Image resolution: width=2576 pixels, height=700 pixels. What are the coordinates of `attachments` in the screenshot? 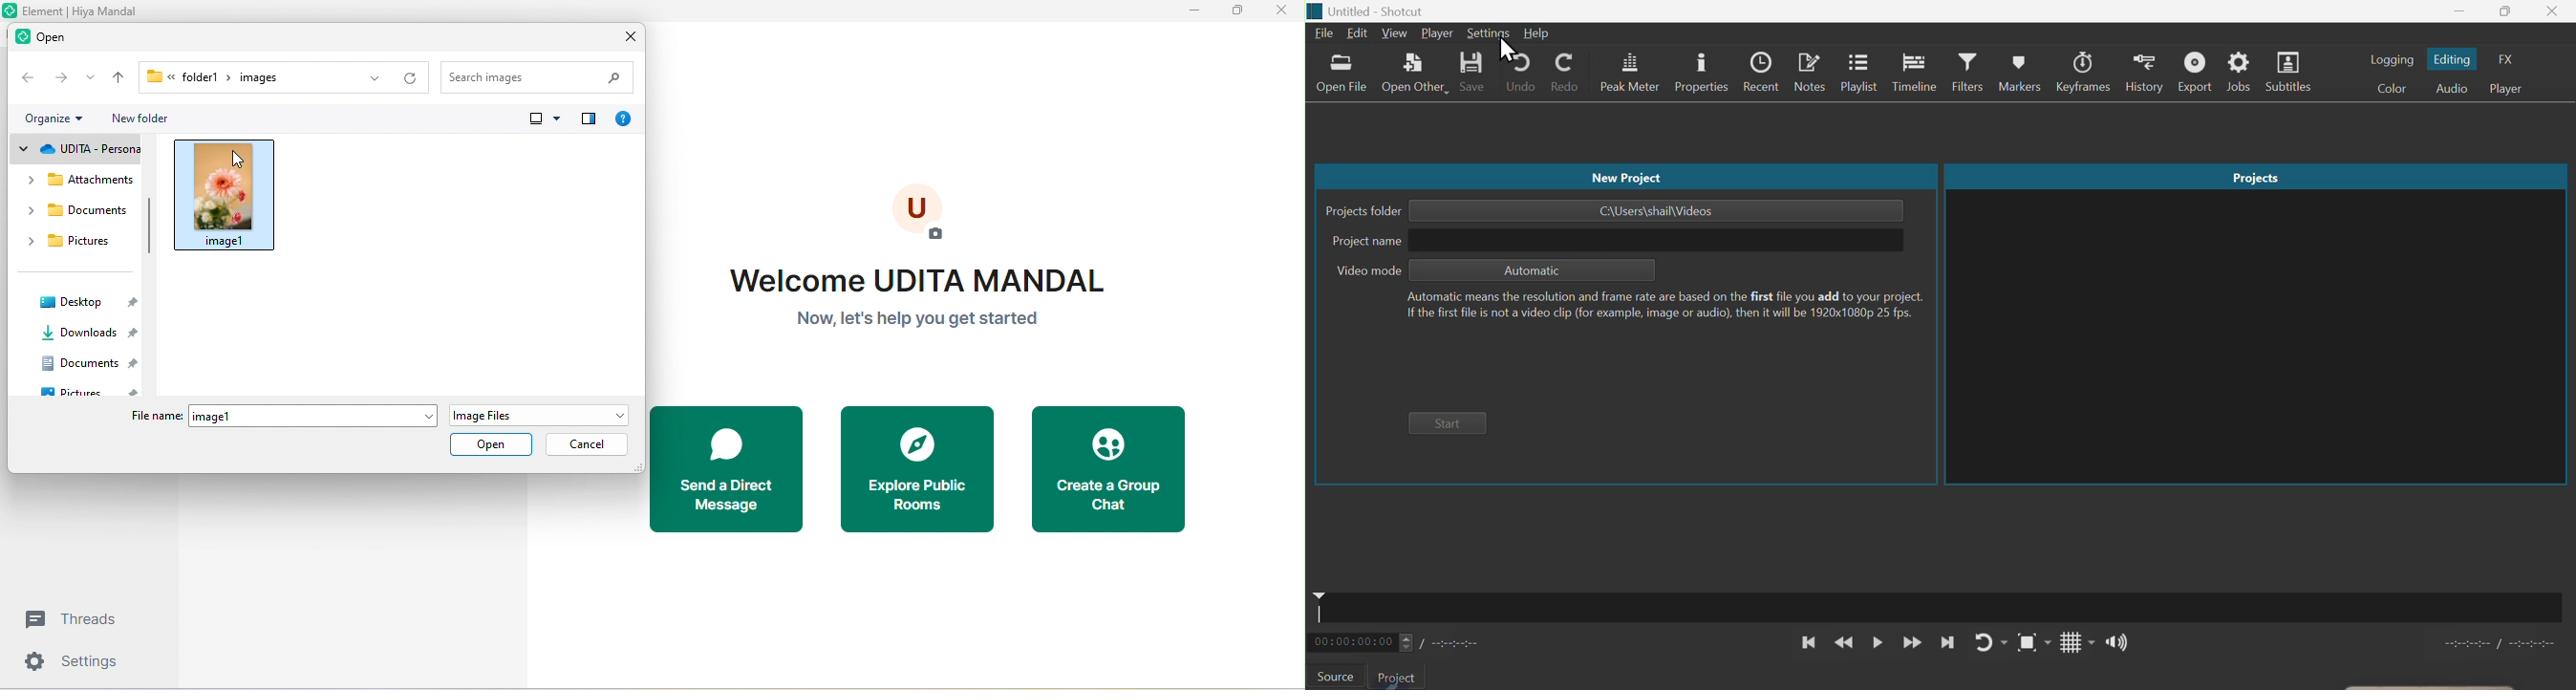 It's located at (77, 179).